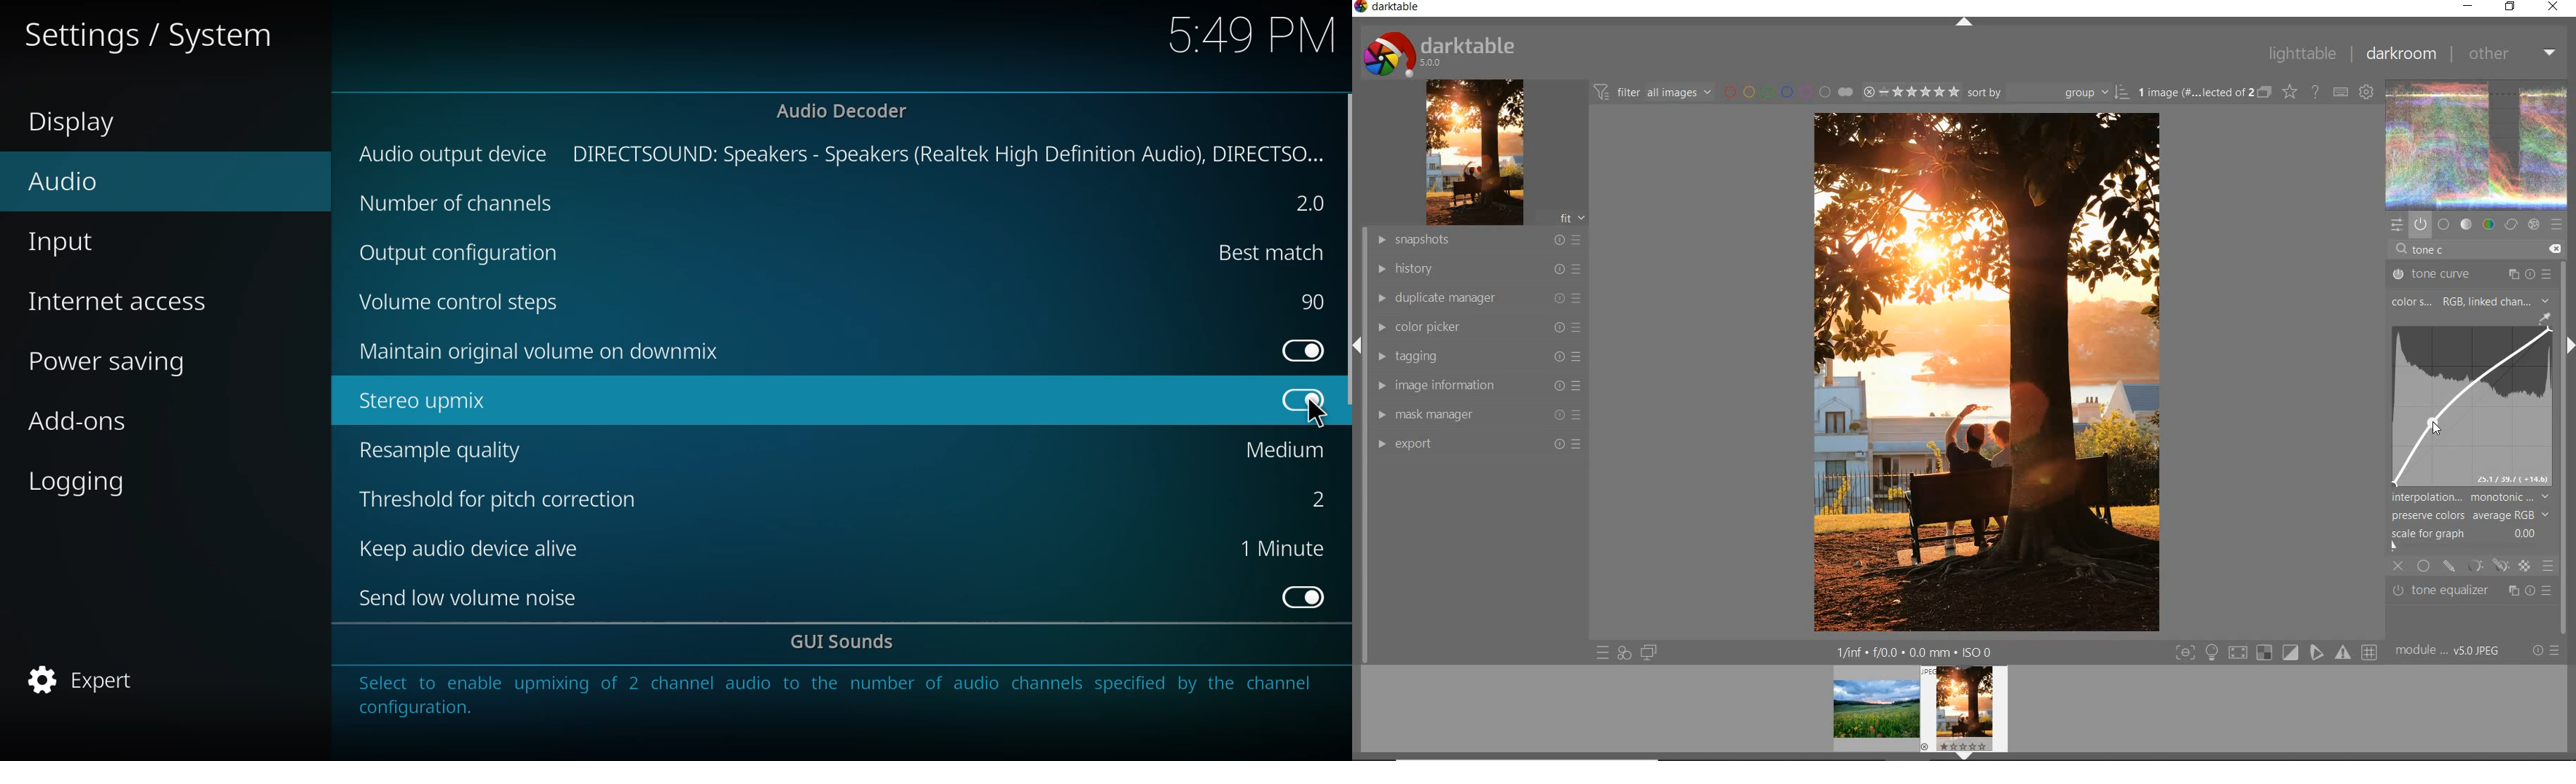 The image size is (2576, 784). I want to click on display a second darkroom image widow, so click(1649, 652).